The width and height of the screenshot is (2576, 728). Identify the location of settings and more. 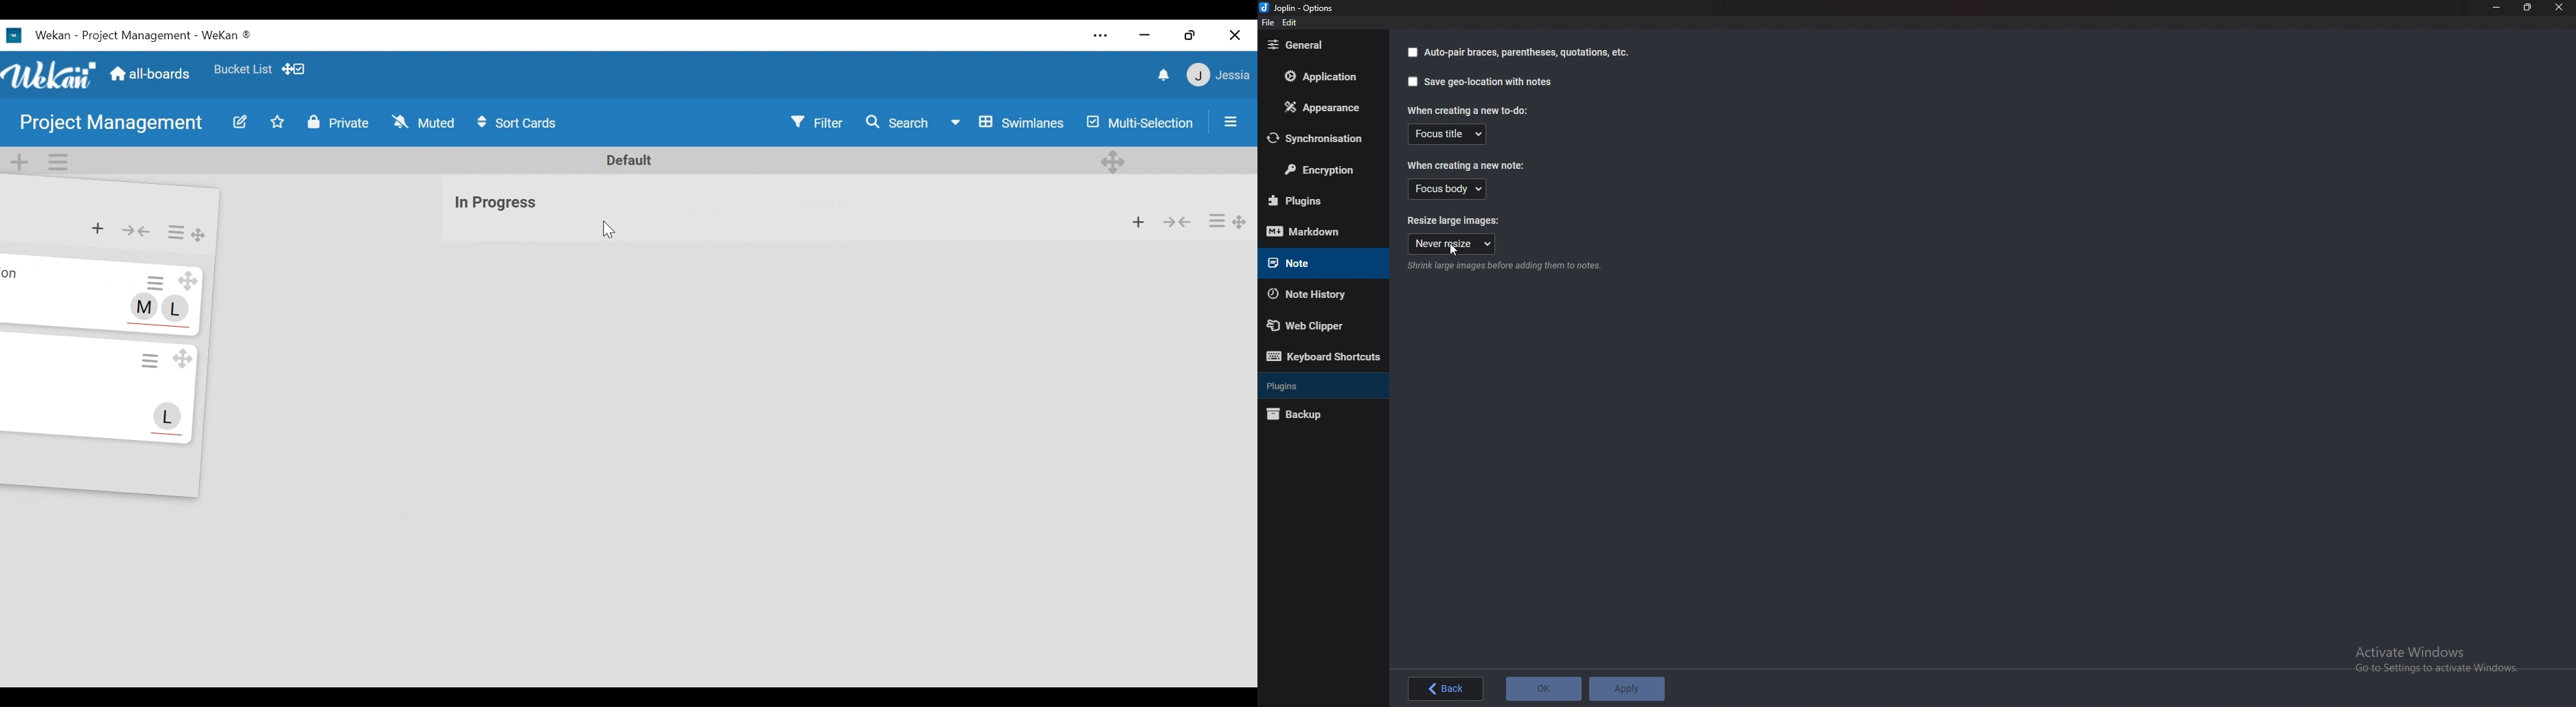
(1101, 35).